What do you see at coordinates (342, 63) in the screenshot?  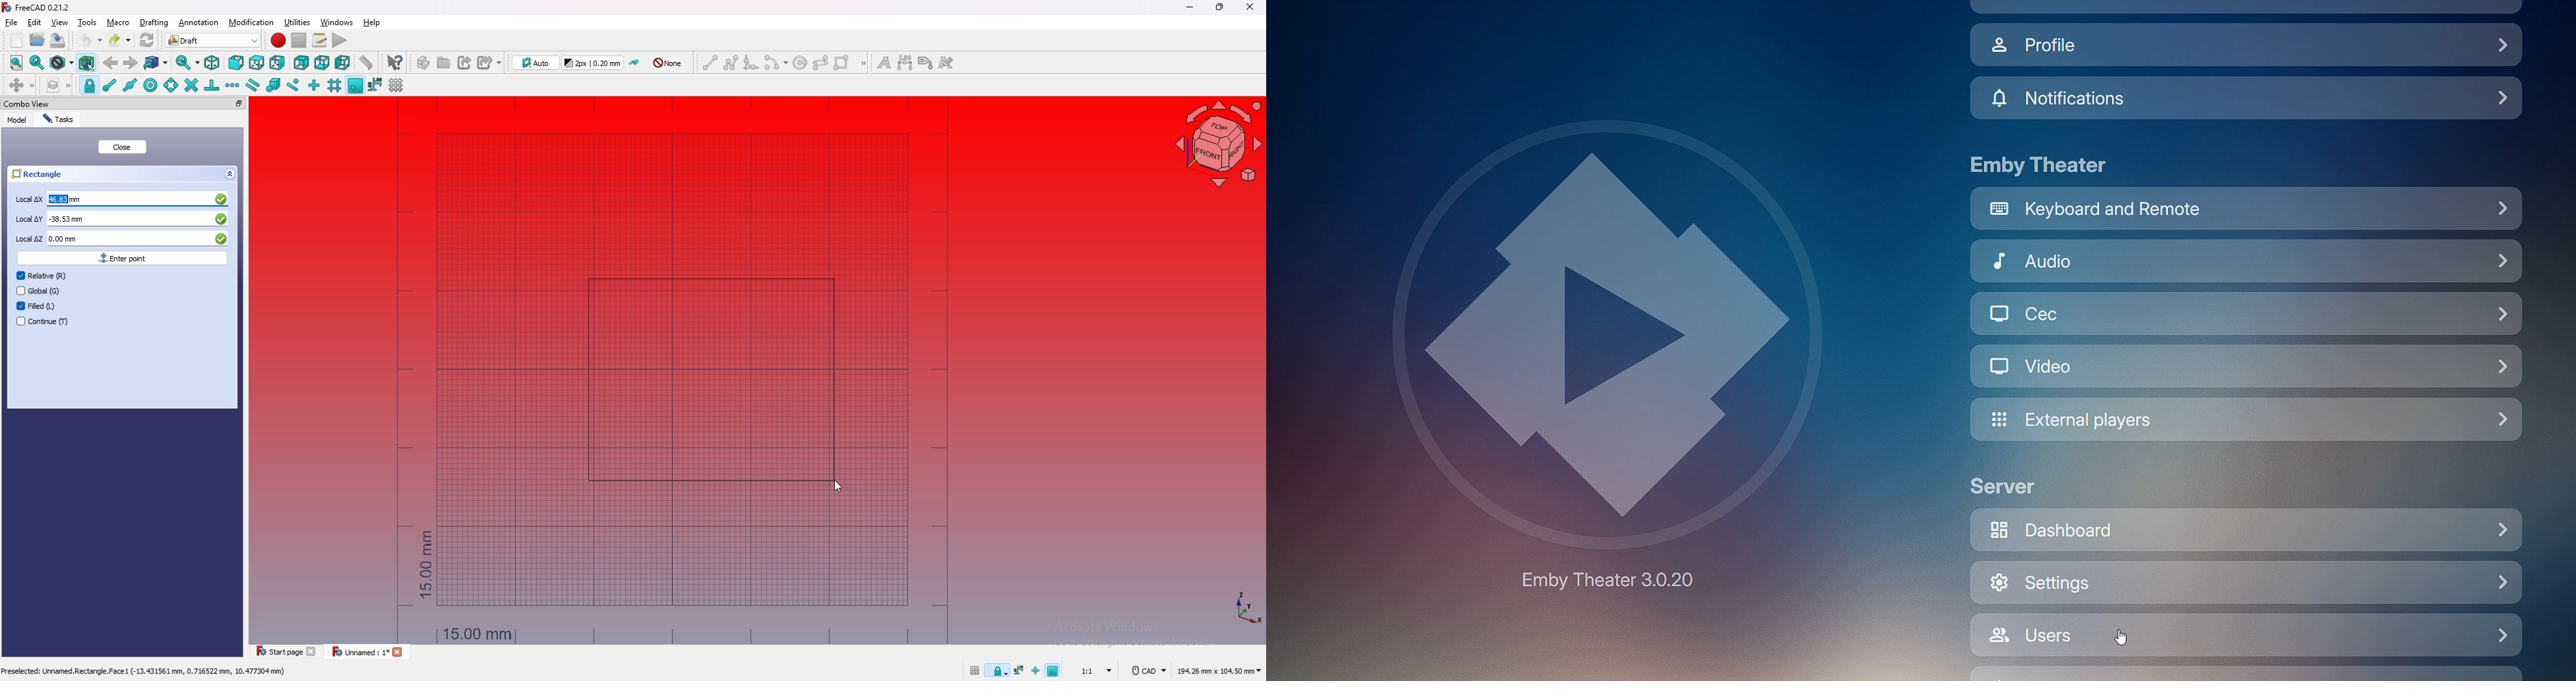 I see `left` at bounding box center [342, 63].